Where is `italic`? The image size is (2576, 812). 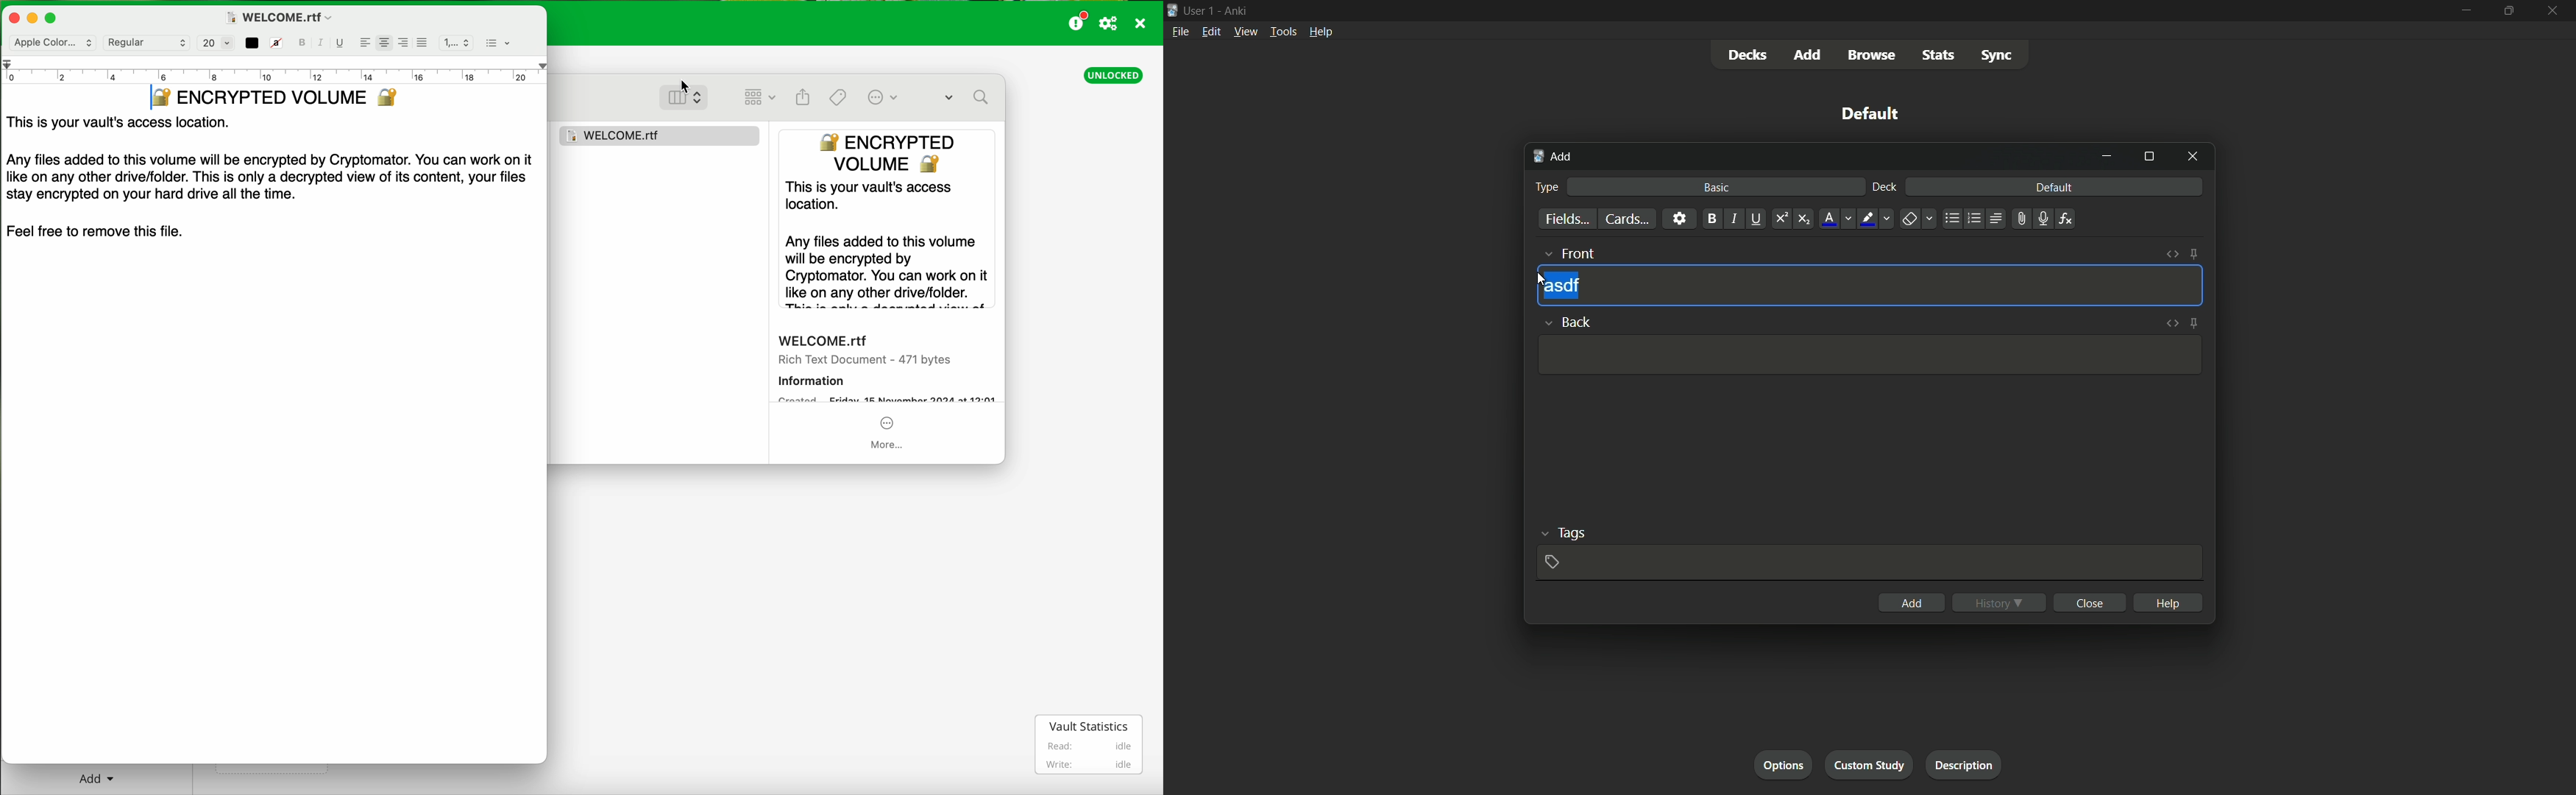
italic is located at coordinates (1733, 218).